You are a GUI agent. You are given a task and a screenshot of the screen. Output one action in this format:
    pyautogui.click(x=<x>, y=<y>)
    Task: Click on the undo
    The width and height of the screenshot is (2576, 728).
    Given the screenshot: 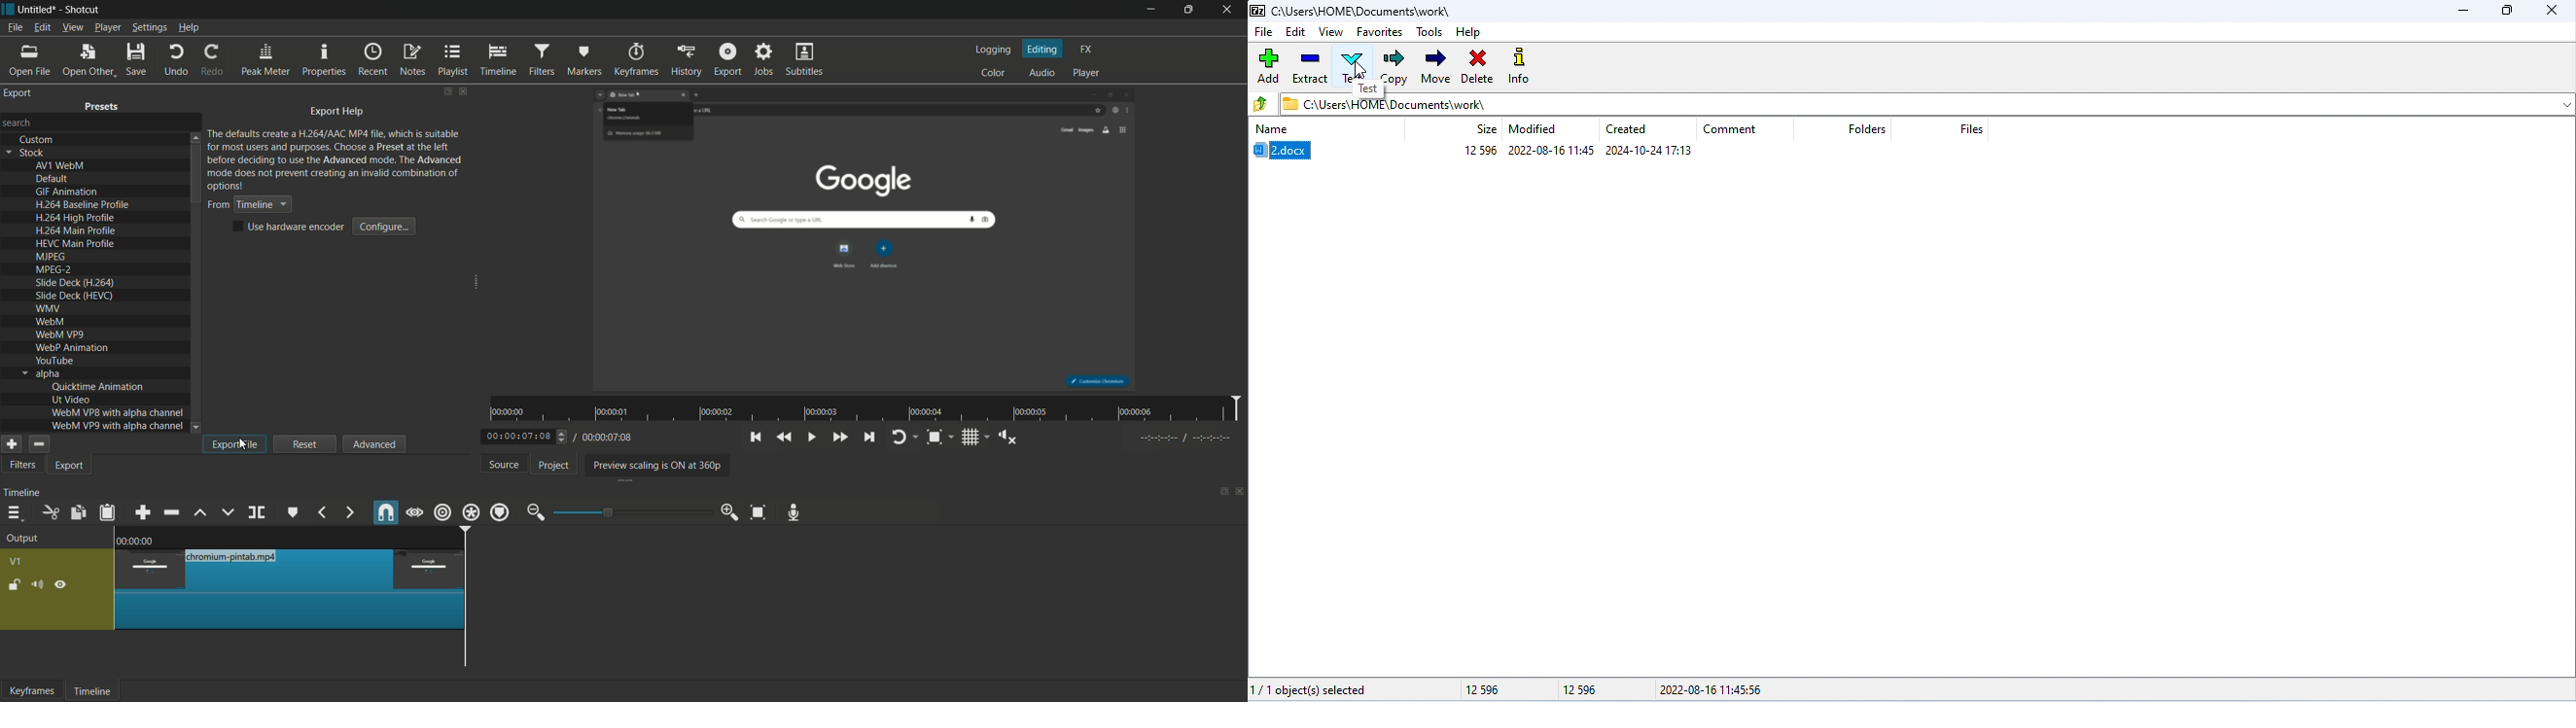 What is the action you would take?
    pyautogui.click(x=177, y=60)
    